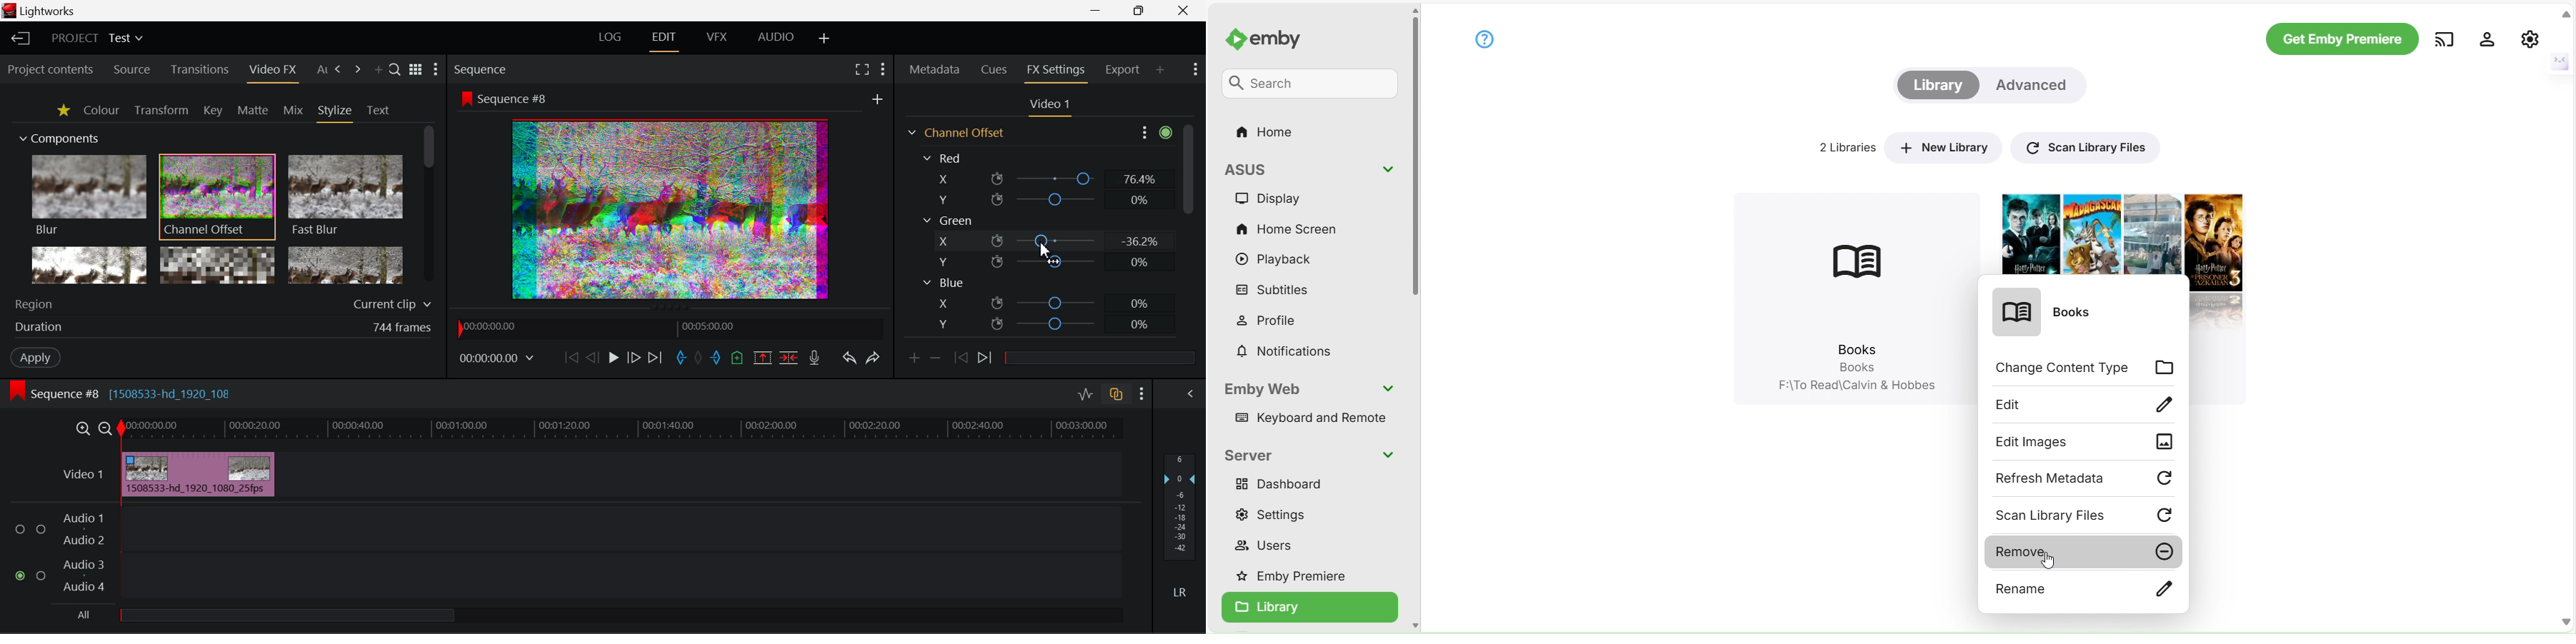  I want to click on Edit, so click(2087, 404).